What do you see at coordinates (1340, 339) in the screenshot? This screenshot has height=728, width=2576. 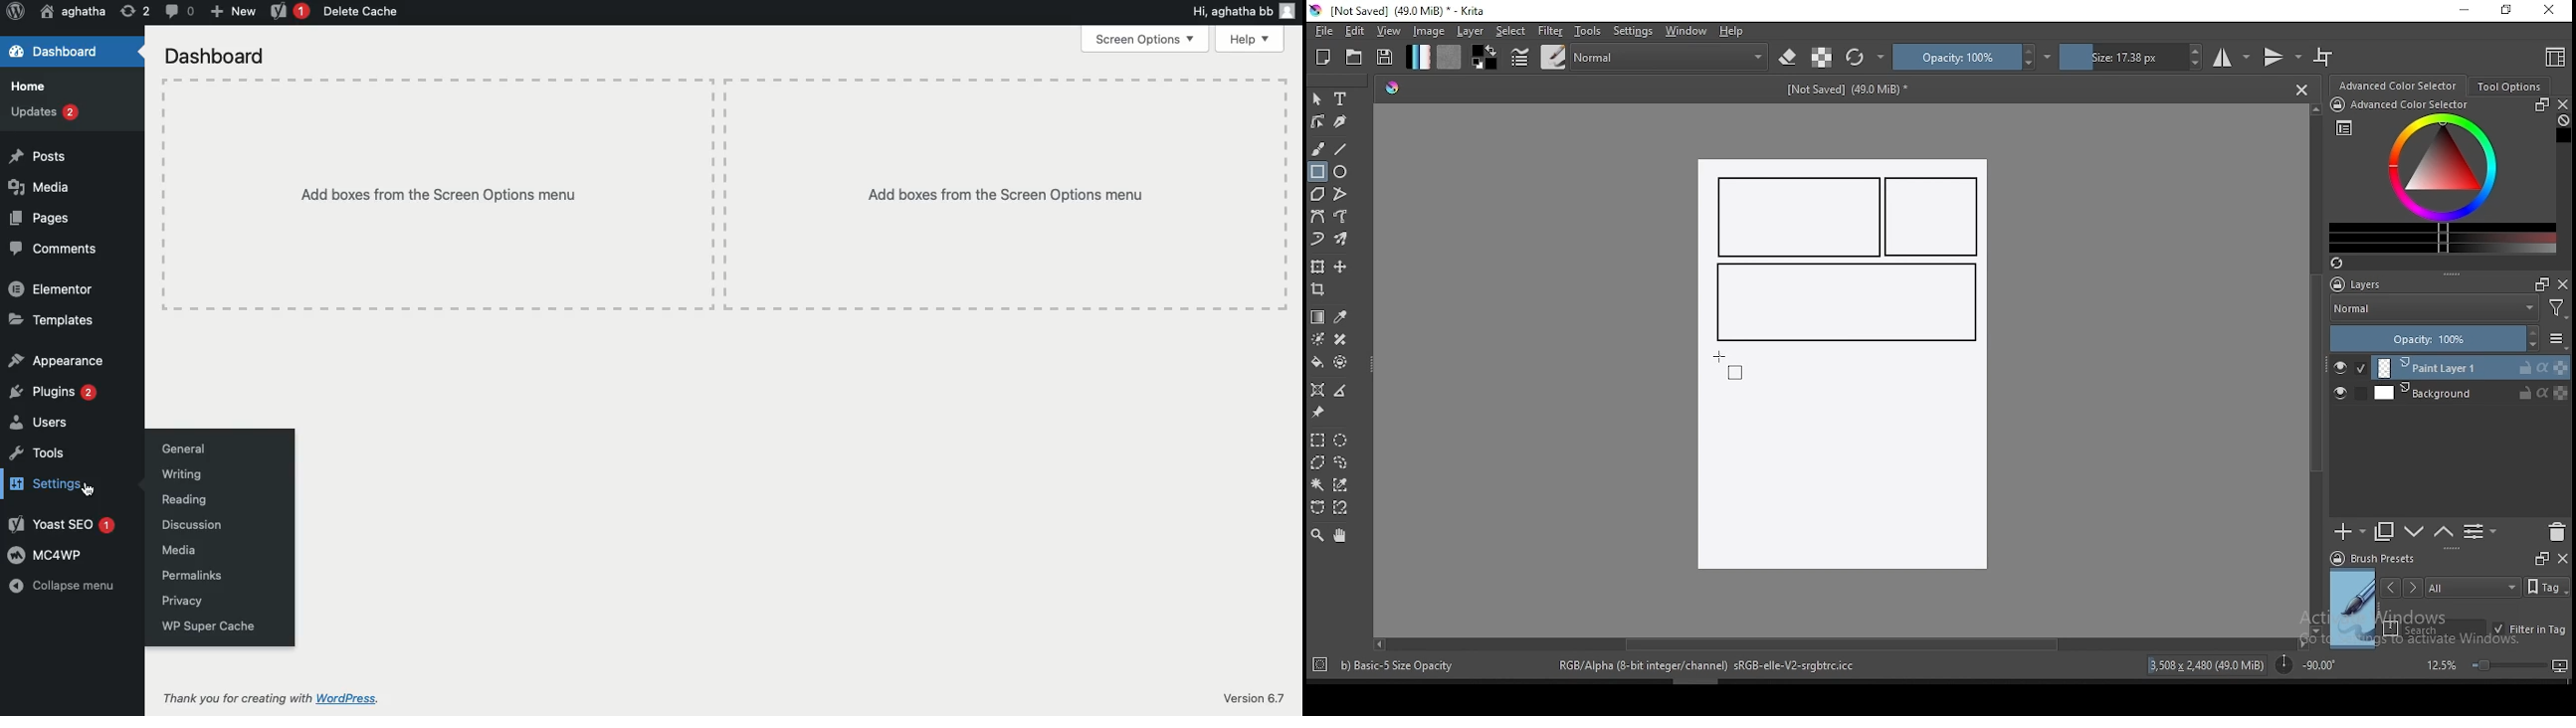 I see `smart patch tool` at bounding box center [1340, 339].